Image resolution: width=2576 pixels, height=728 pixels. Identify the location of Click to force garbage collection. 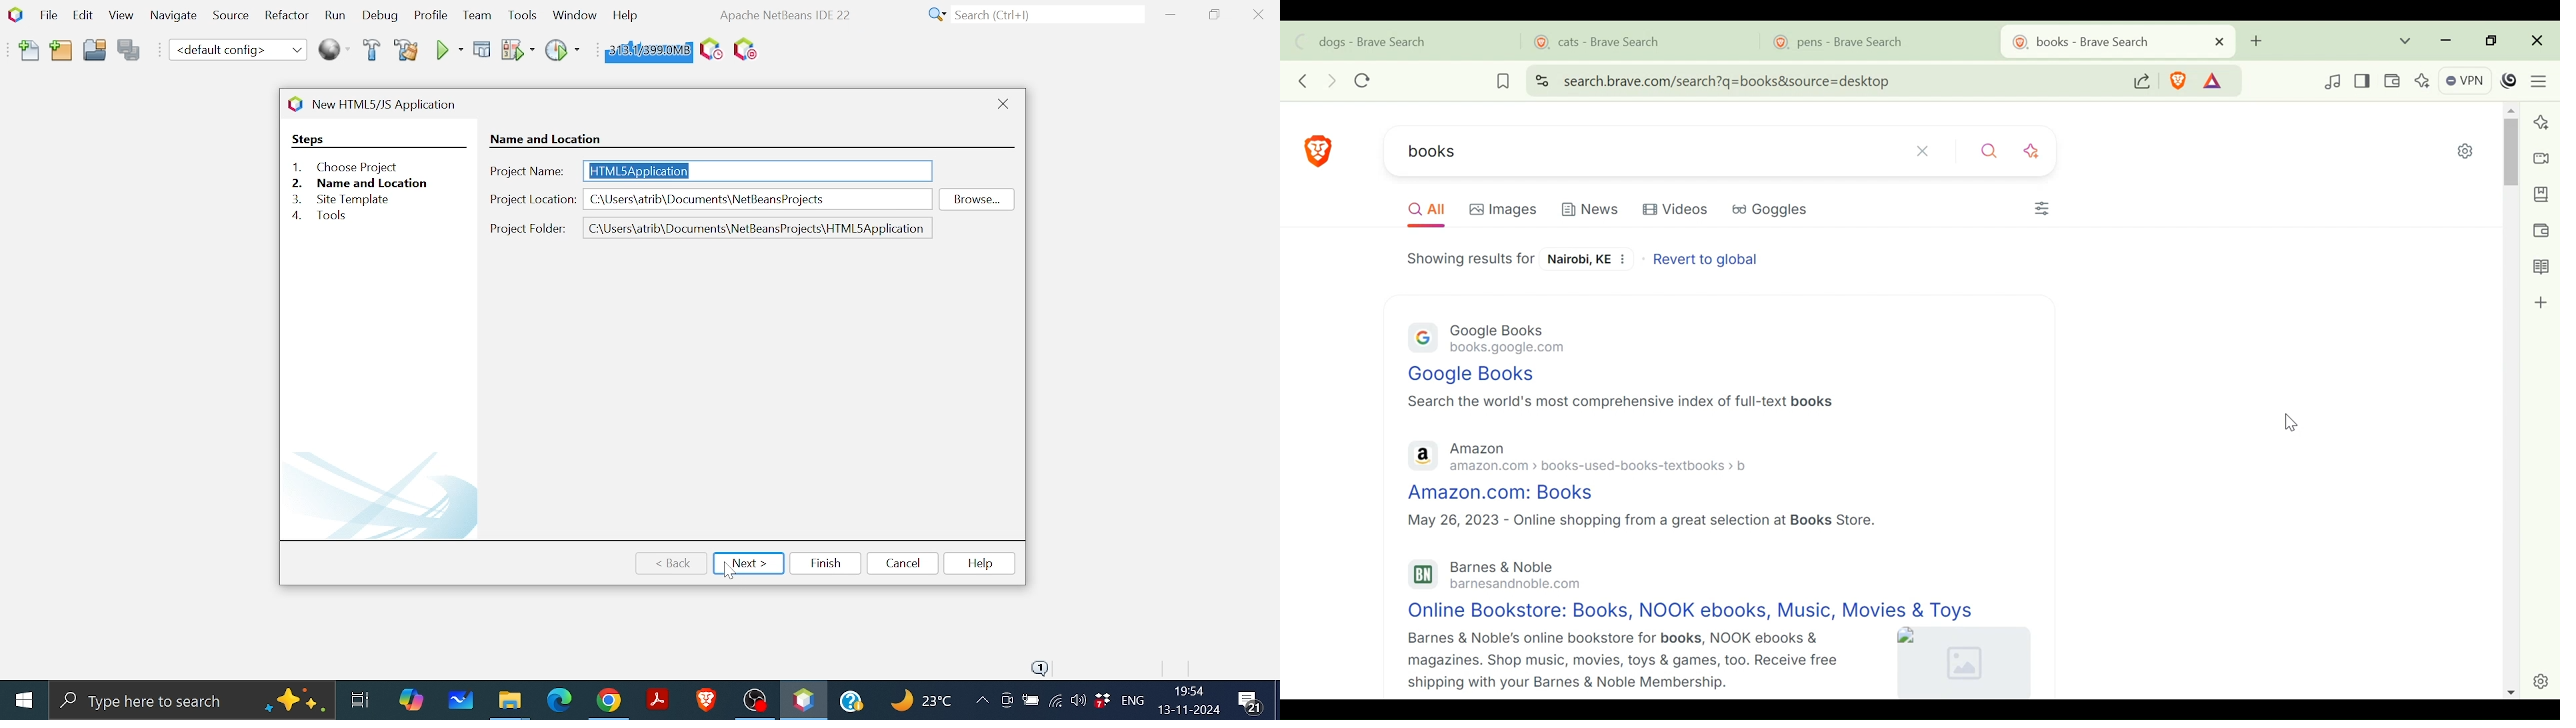
(646, 49).